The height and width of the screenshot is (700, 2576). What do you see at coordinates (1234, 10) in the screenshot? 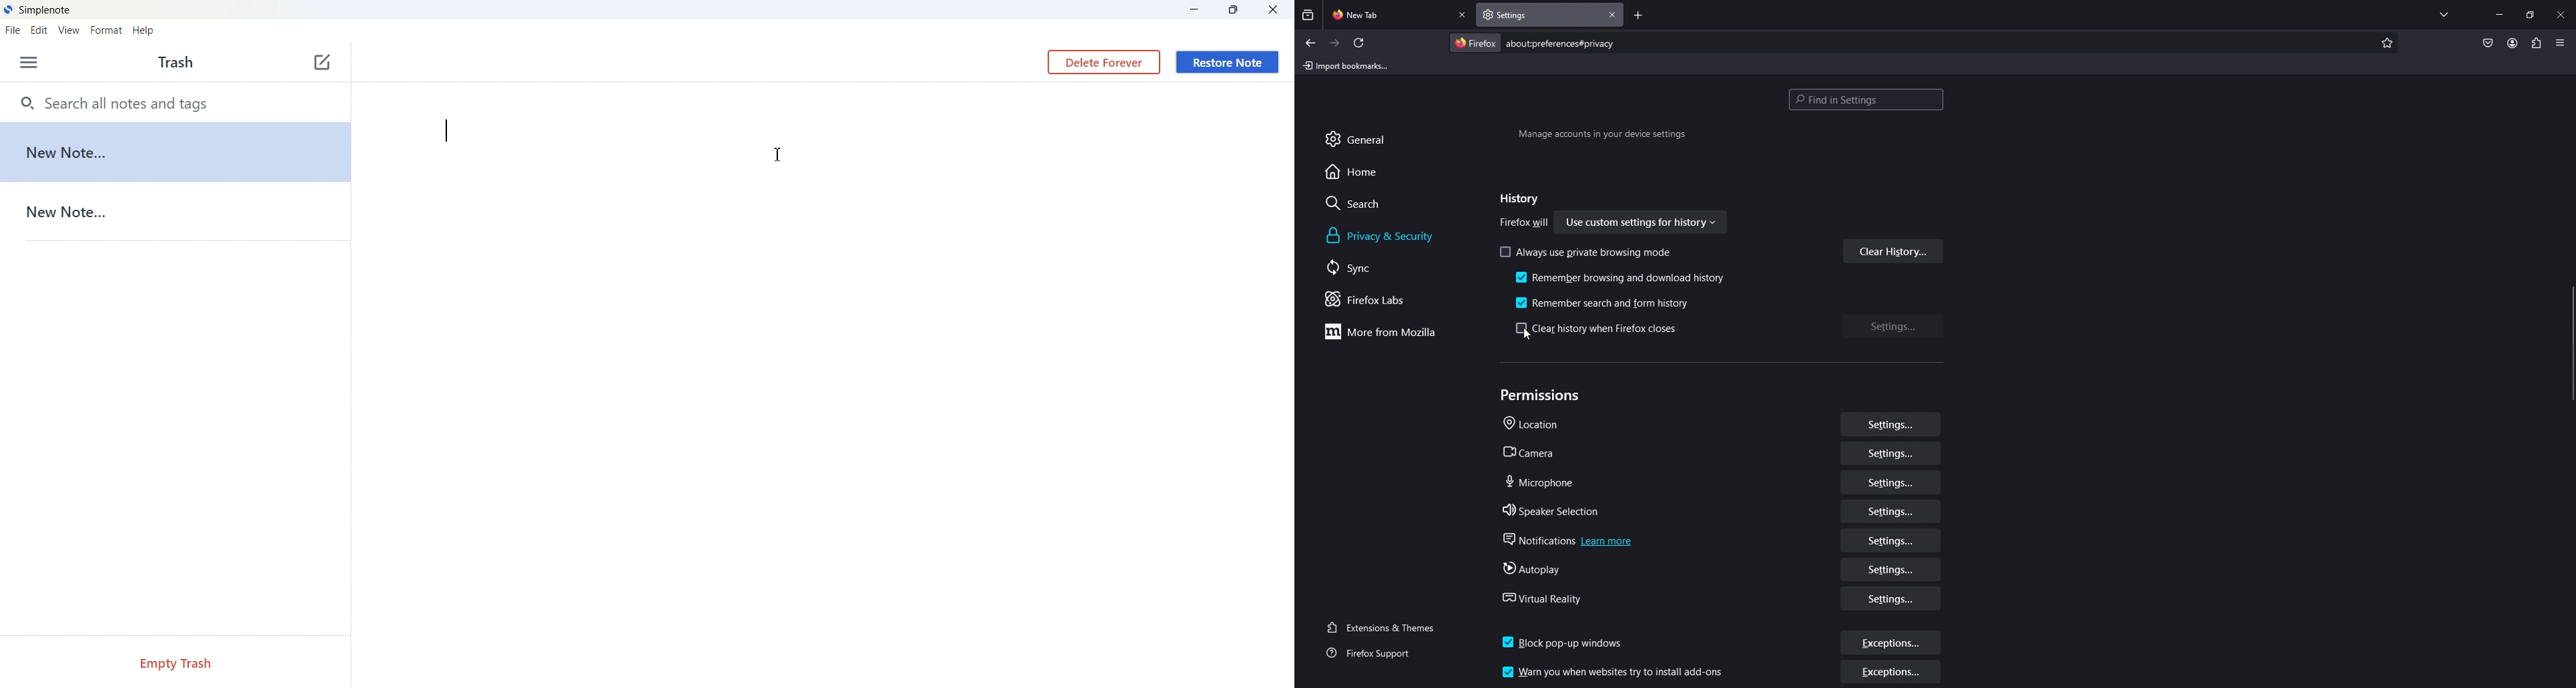
I see `Maximize` at bounding box center [1234, 10].